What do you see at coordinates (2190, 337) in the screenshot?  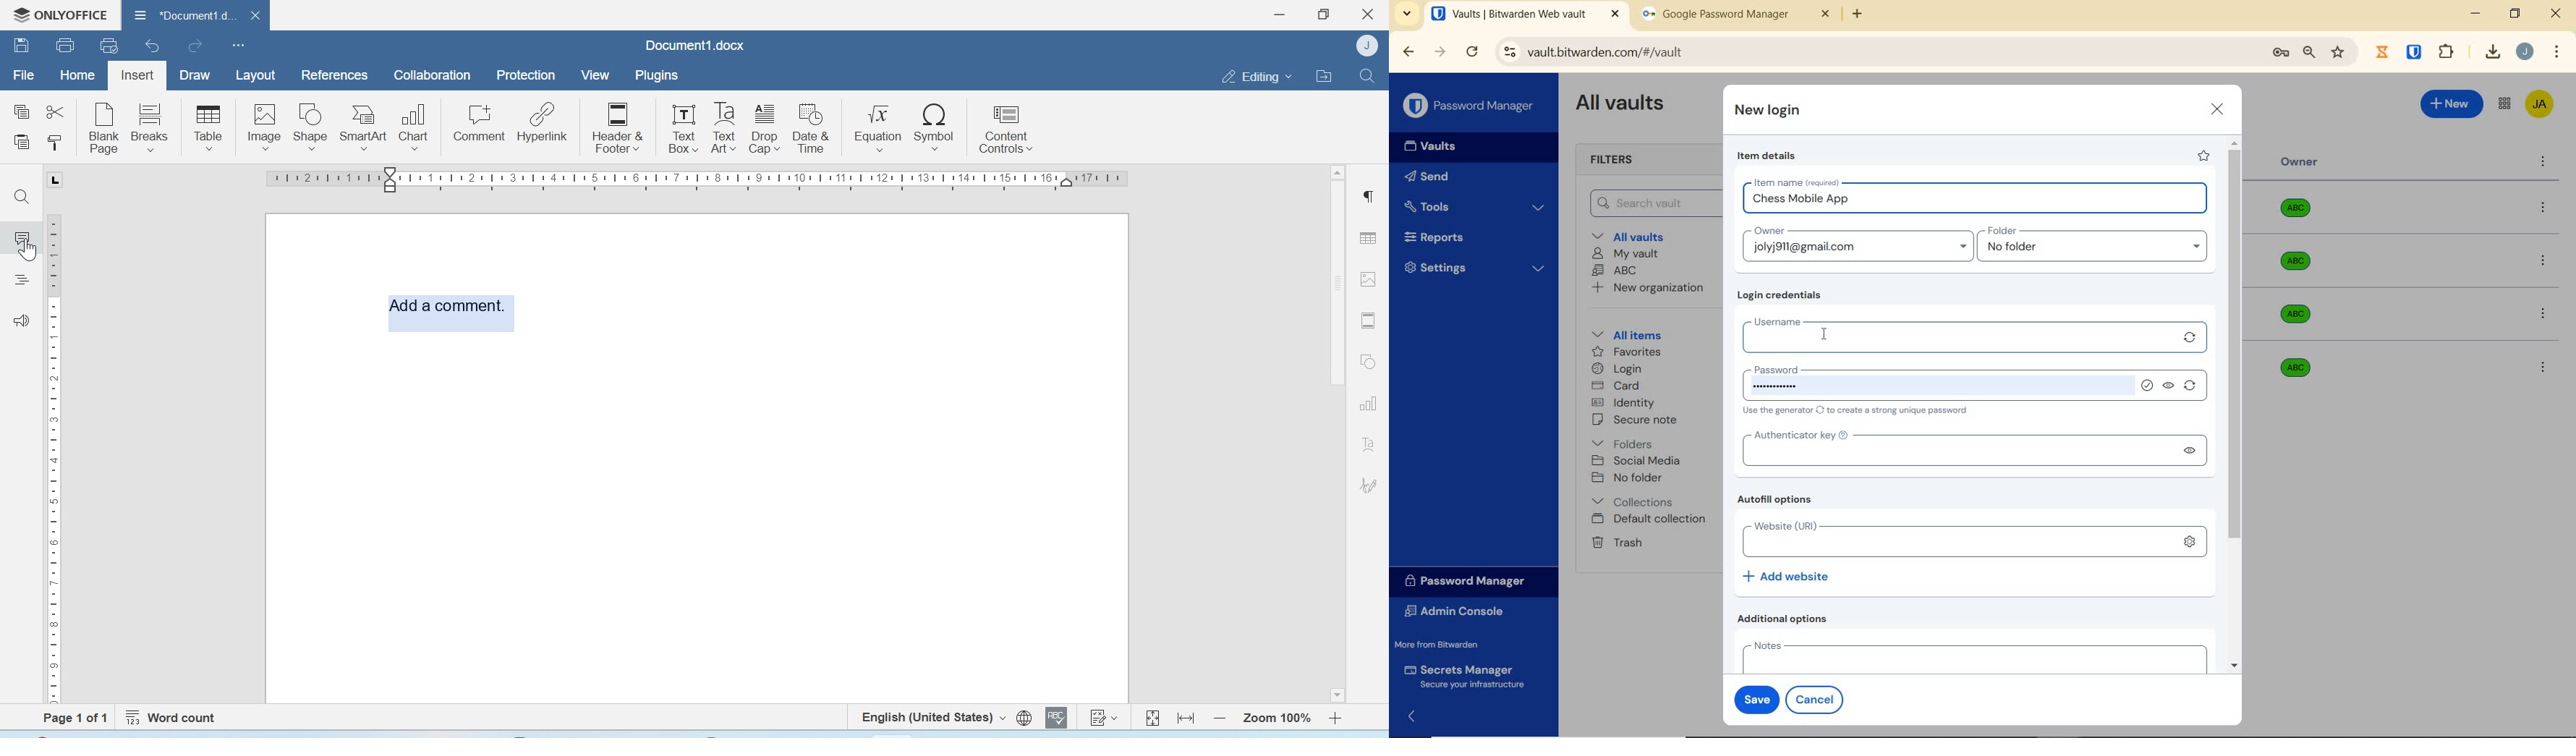 I see `generate` at bounding box center [2190, 337].